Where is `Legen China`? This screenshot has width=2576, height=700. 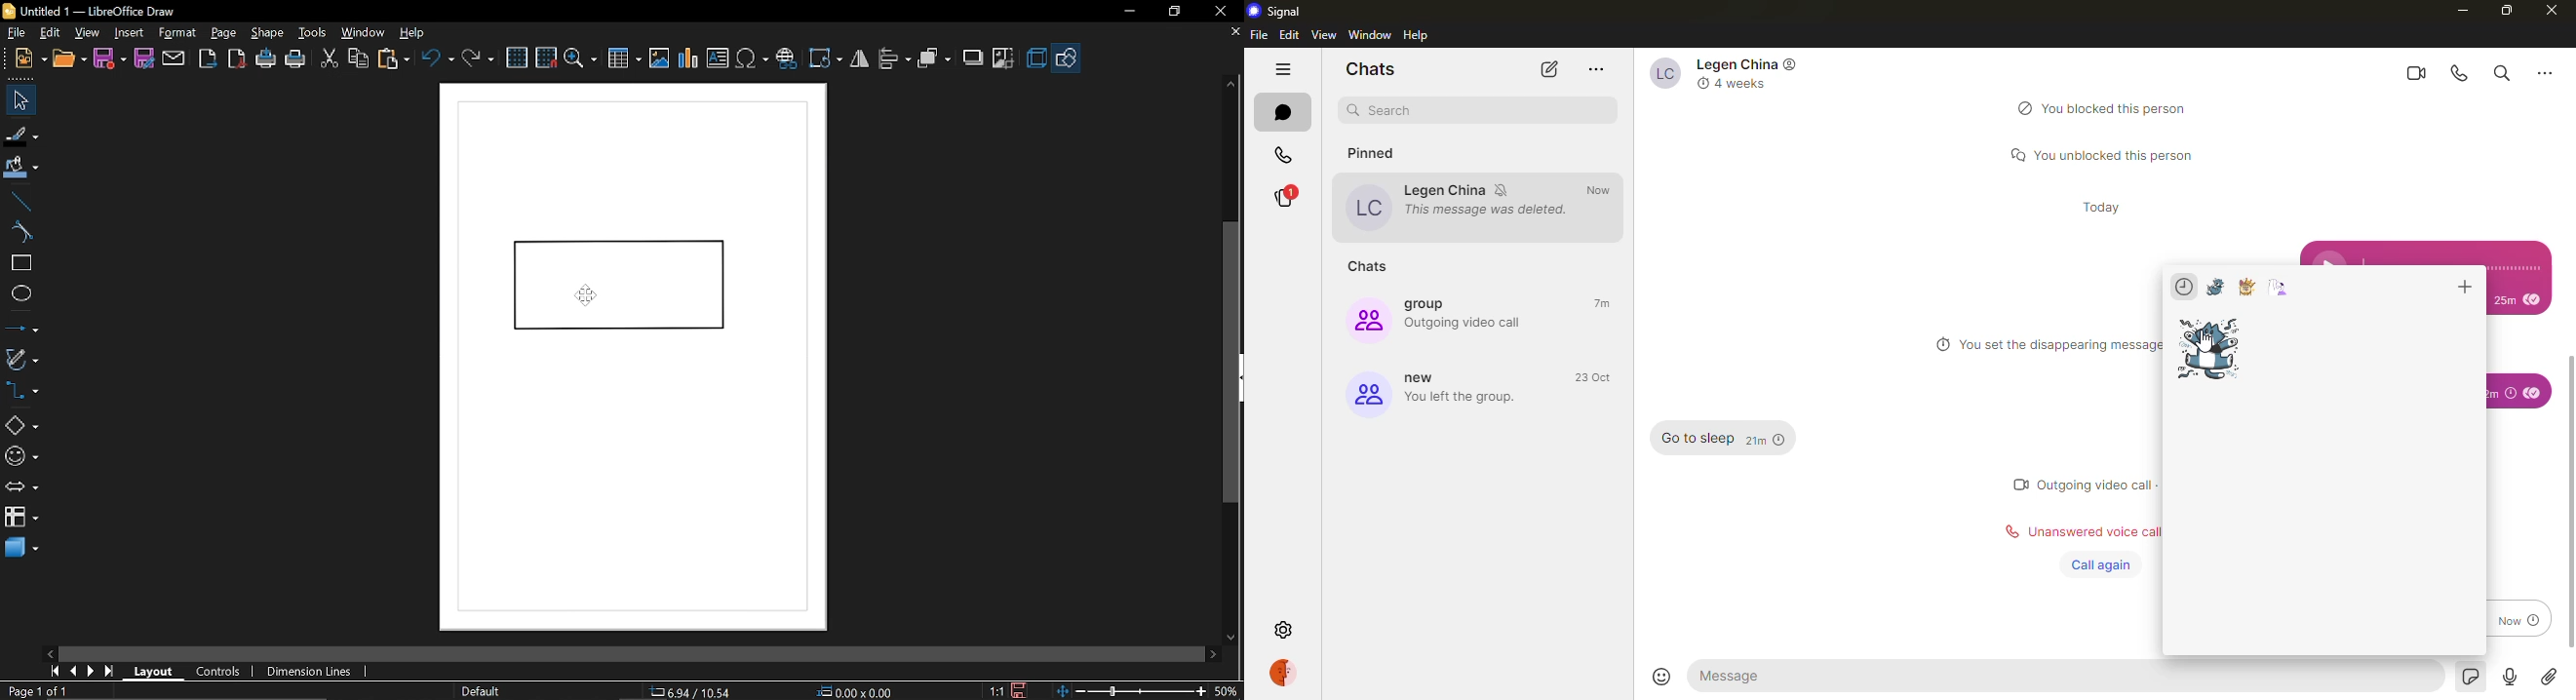 Legen China is located at coordinates (1737, 63).